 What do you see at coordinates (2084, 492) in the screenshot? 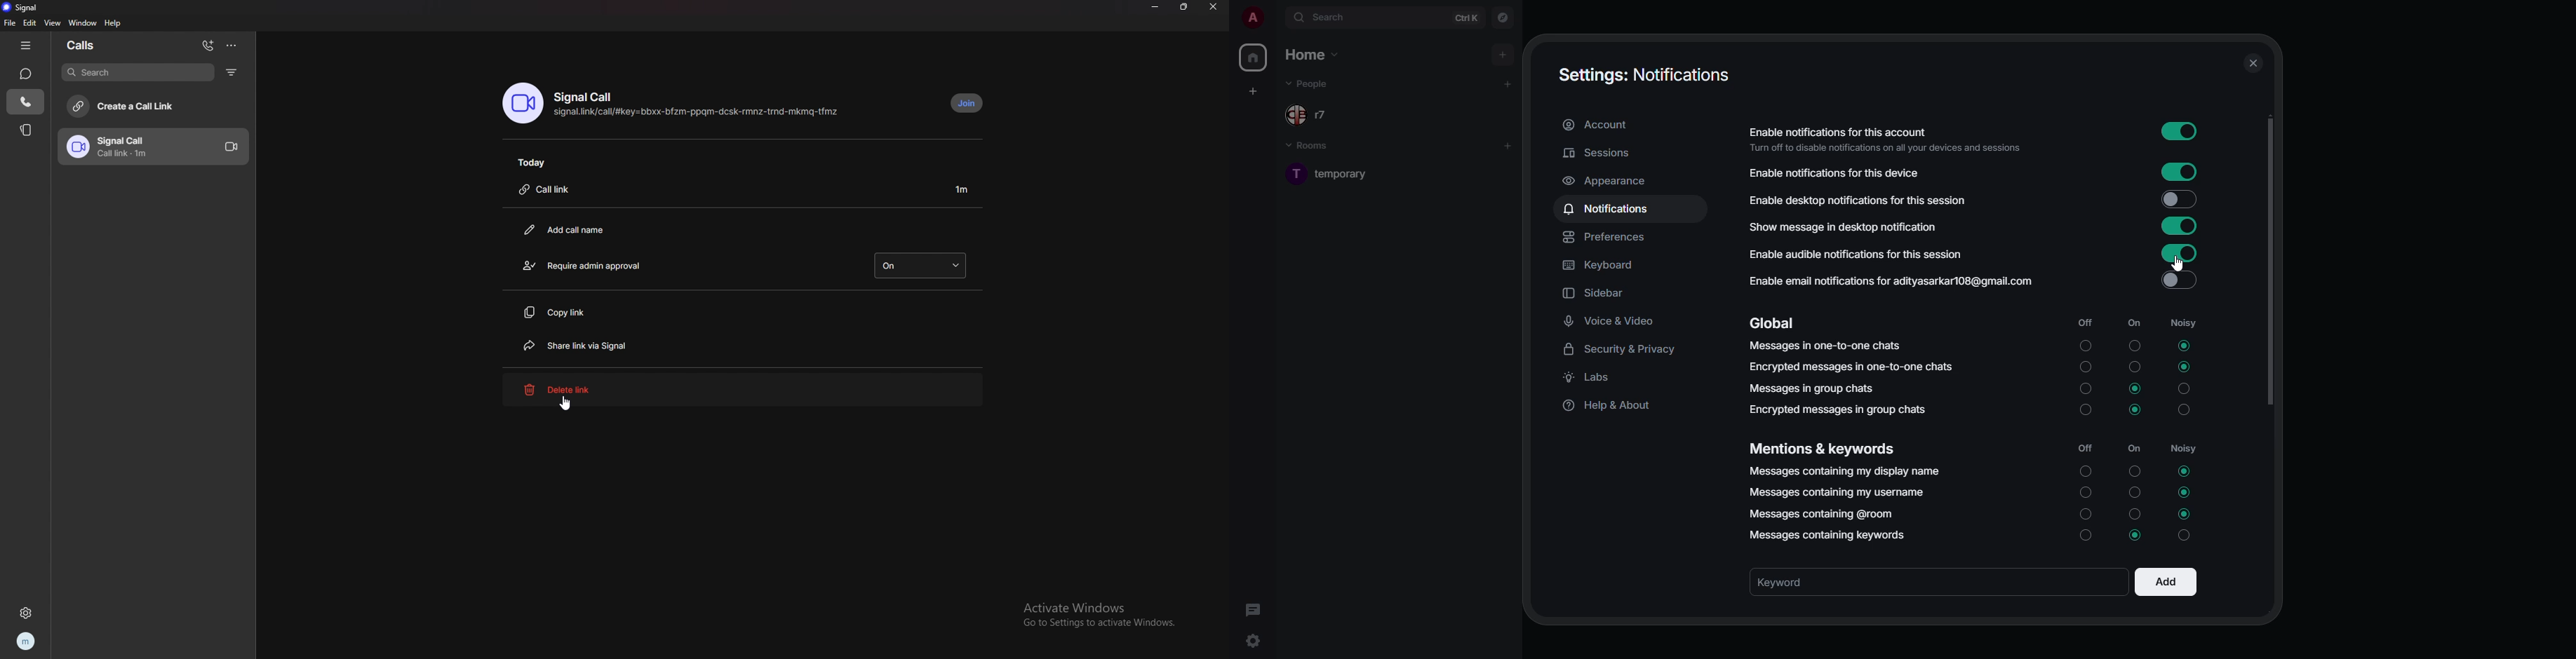
I see `off` at bounding box center [2084, 492].